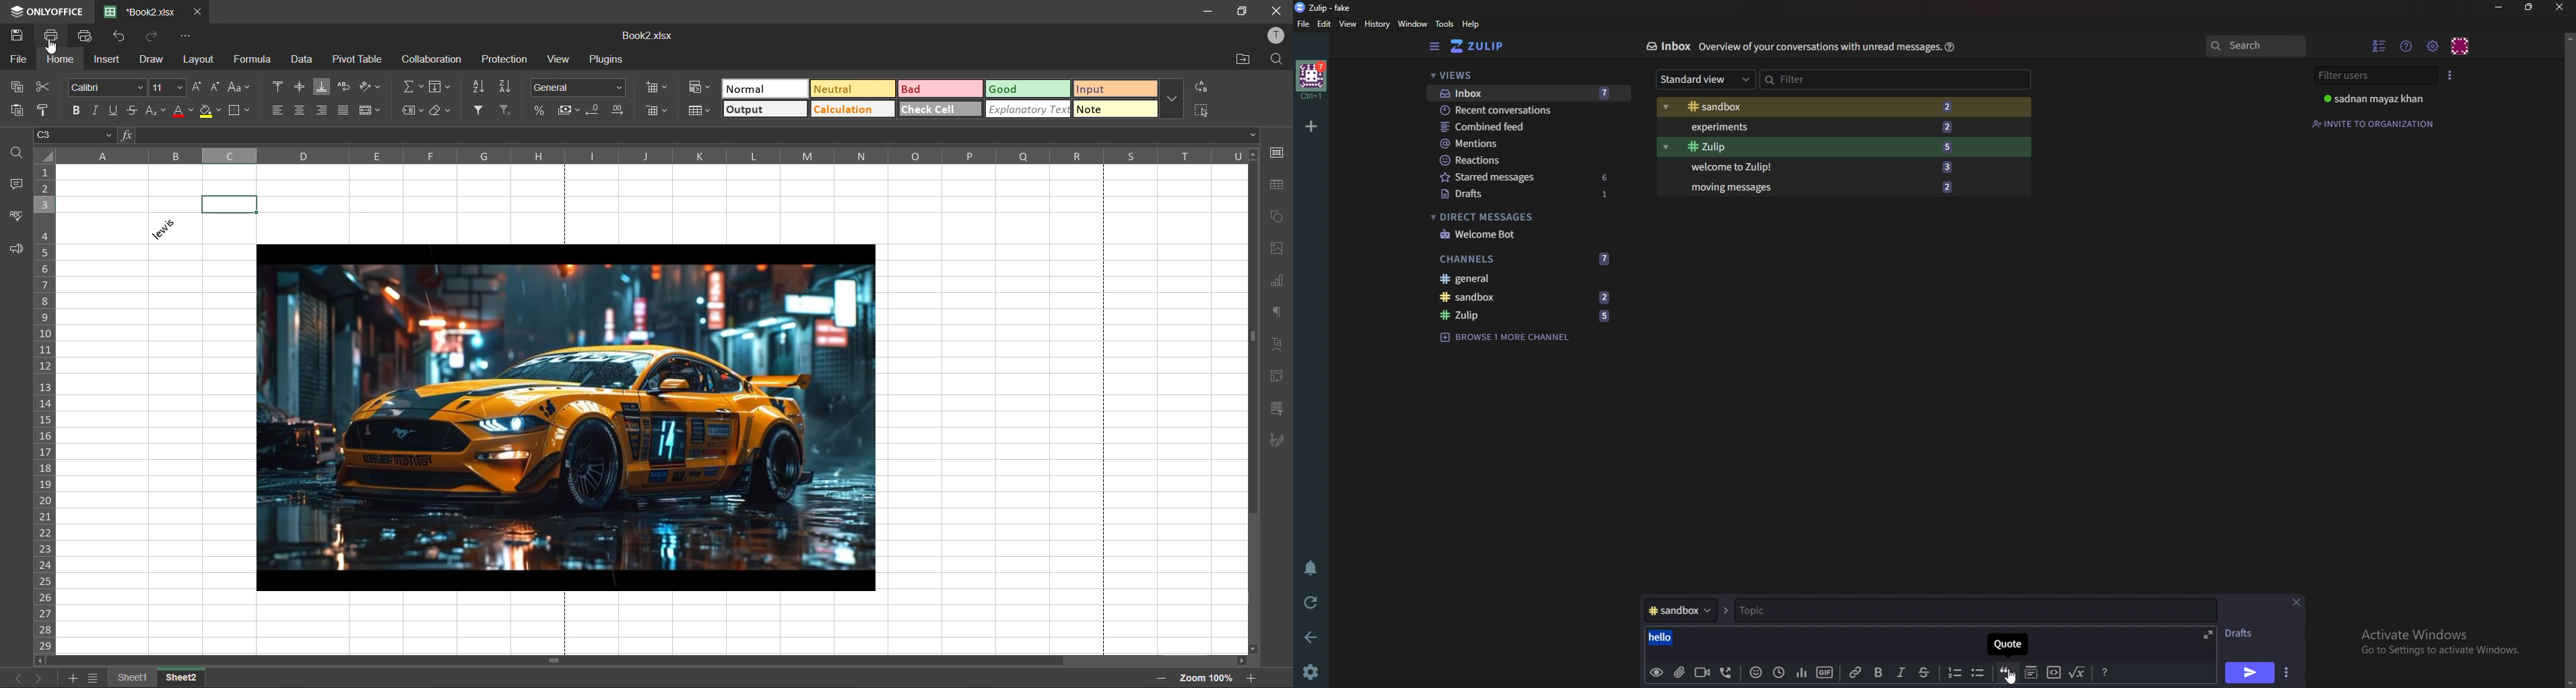  Describe the element at coordinates (557, 59) in the screenshot. I see `view` at that location.